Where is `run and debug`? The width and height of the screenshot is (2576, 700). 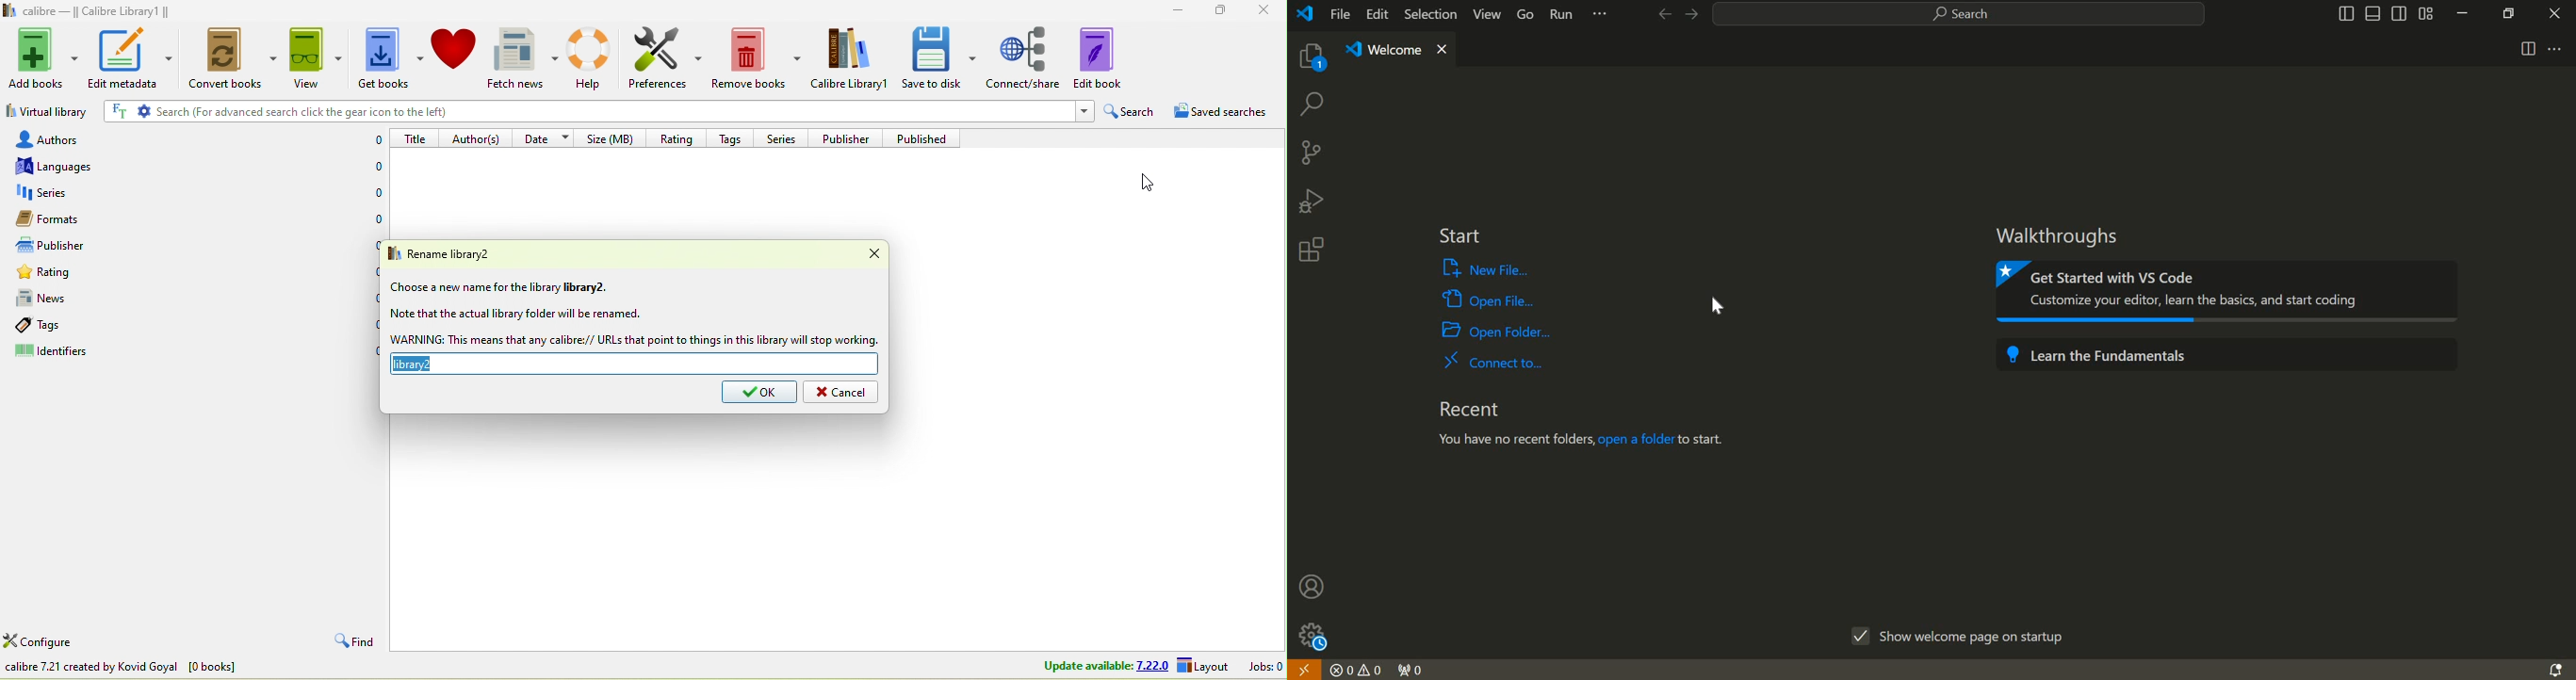 run and debug is located at coordinates (1311, 200).